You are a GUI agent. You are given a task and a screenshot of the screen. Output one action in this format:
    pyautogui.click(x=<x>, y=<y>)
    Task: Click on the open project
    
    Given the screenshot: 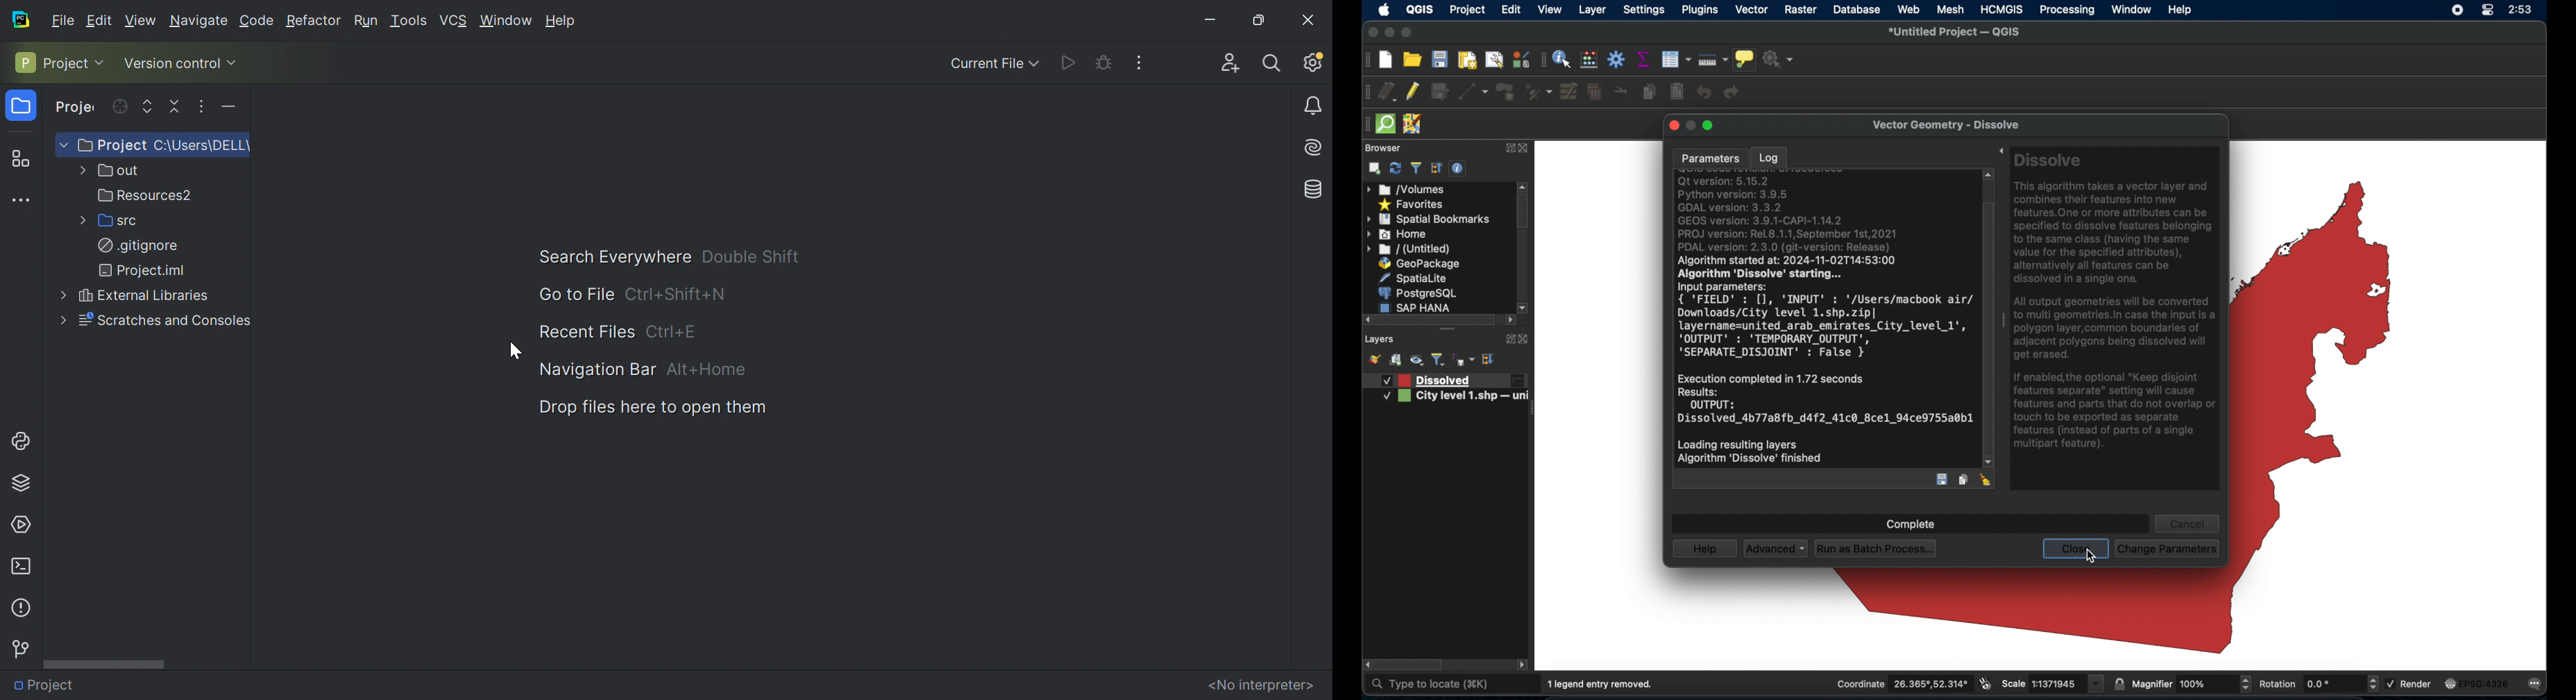 What is the action you would take?
    pyautogui.click(x=1412, y=59)
    